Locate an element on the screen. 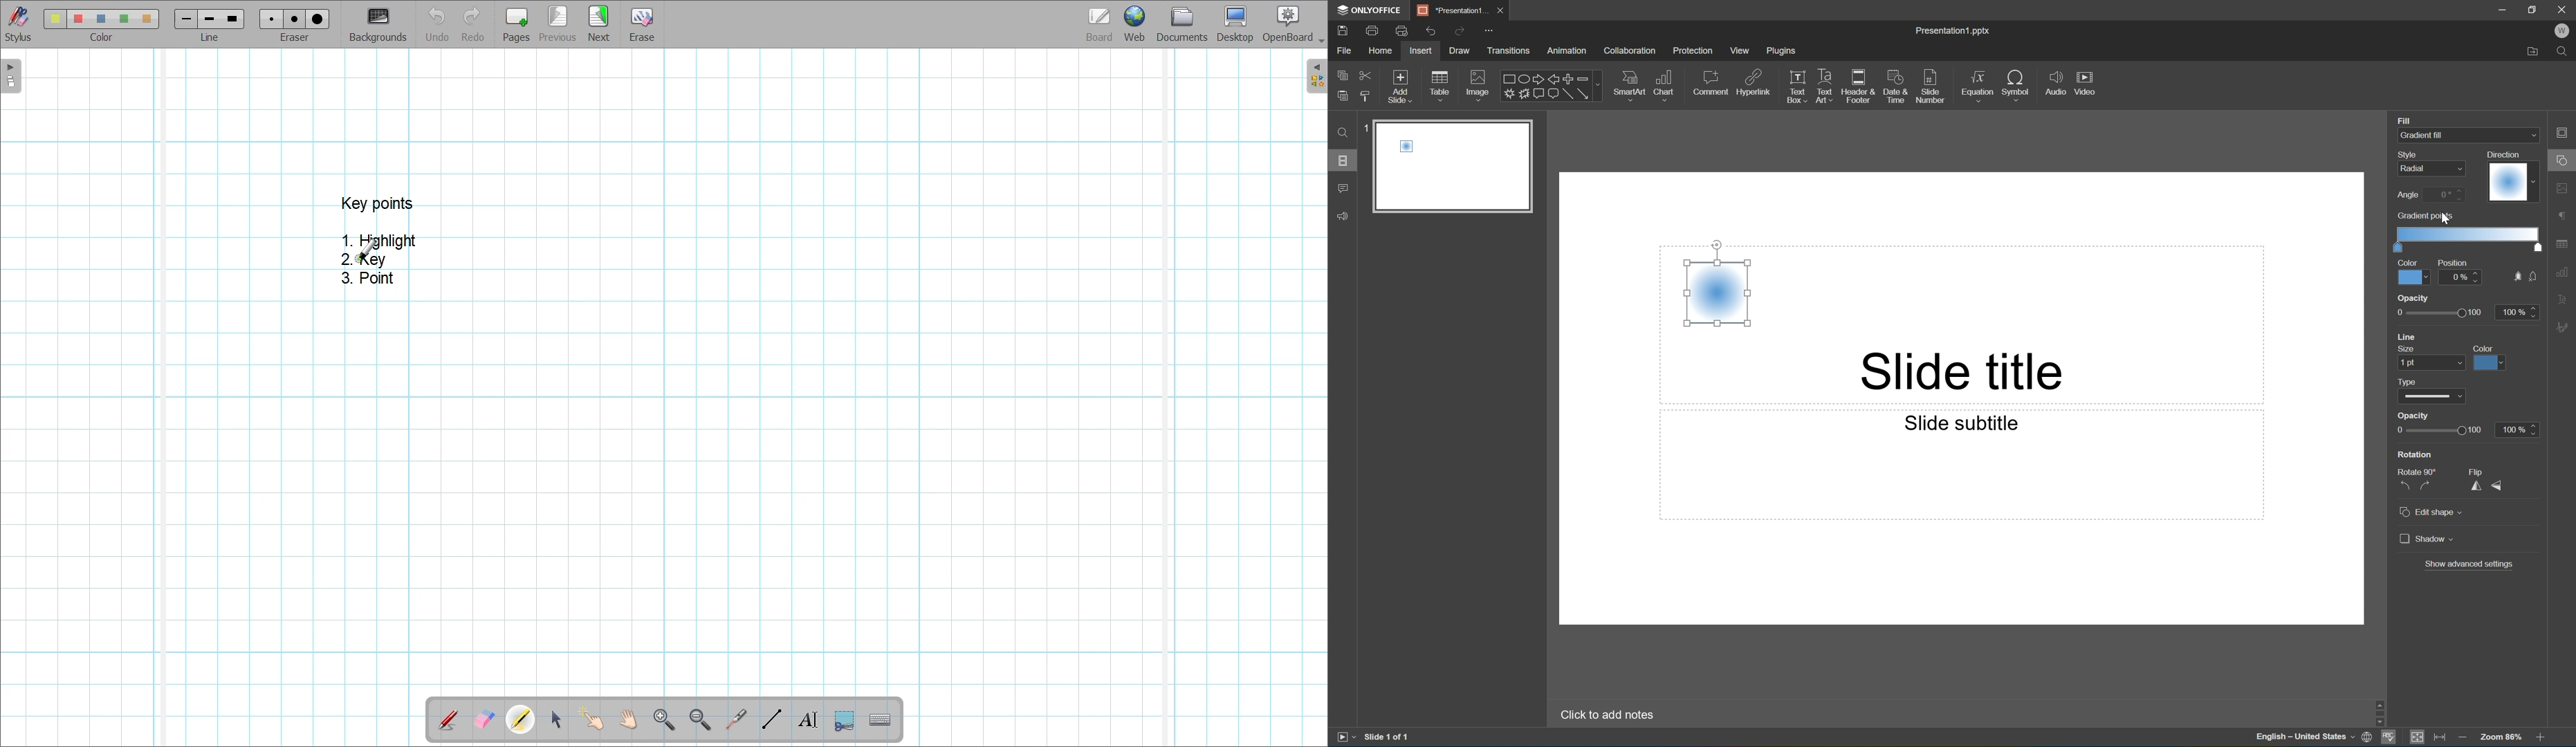 The width and height of the screenshot is (2576, 756). SmartArt is located at coordinates (1629, 84).